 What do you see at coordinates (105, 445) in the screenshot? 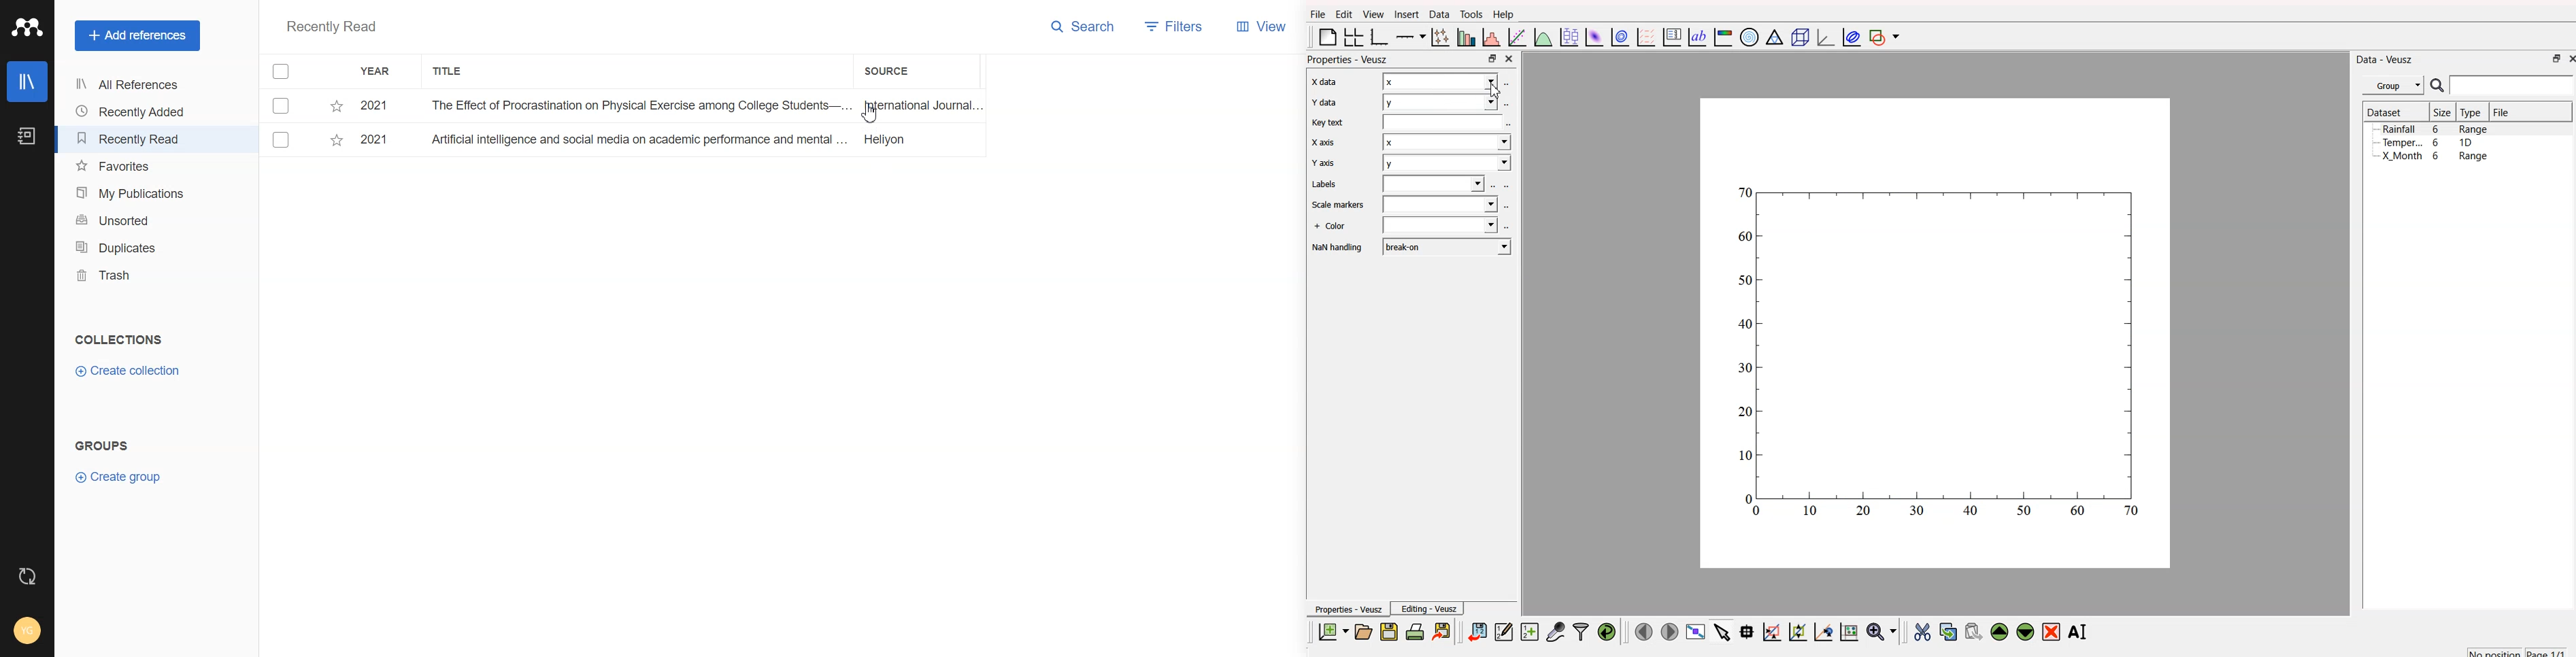
I see `Groups` at bounding box center [105, 445].